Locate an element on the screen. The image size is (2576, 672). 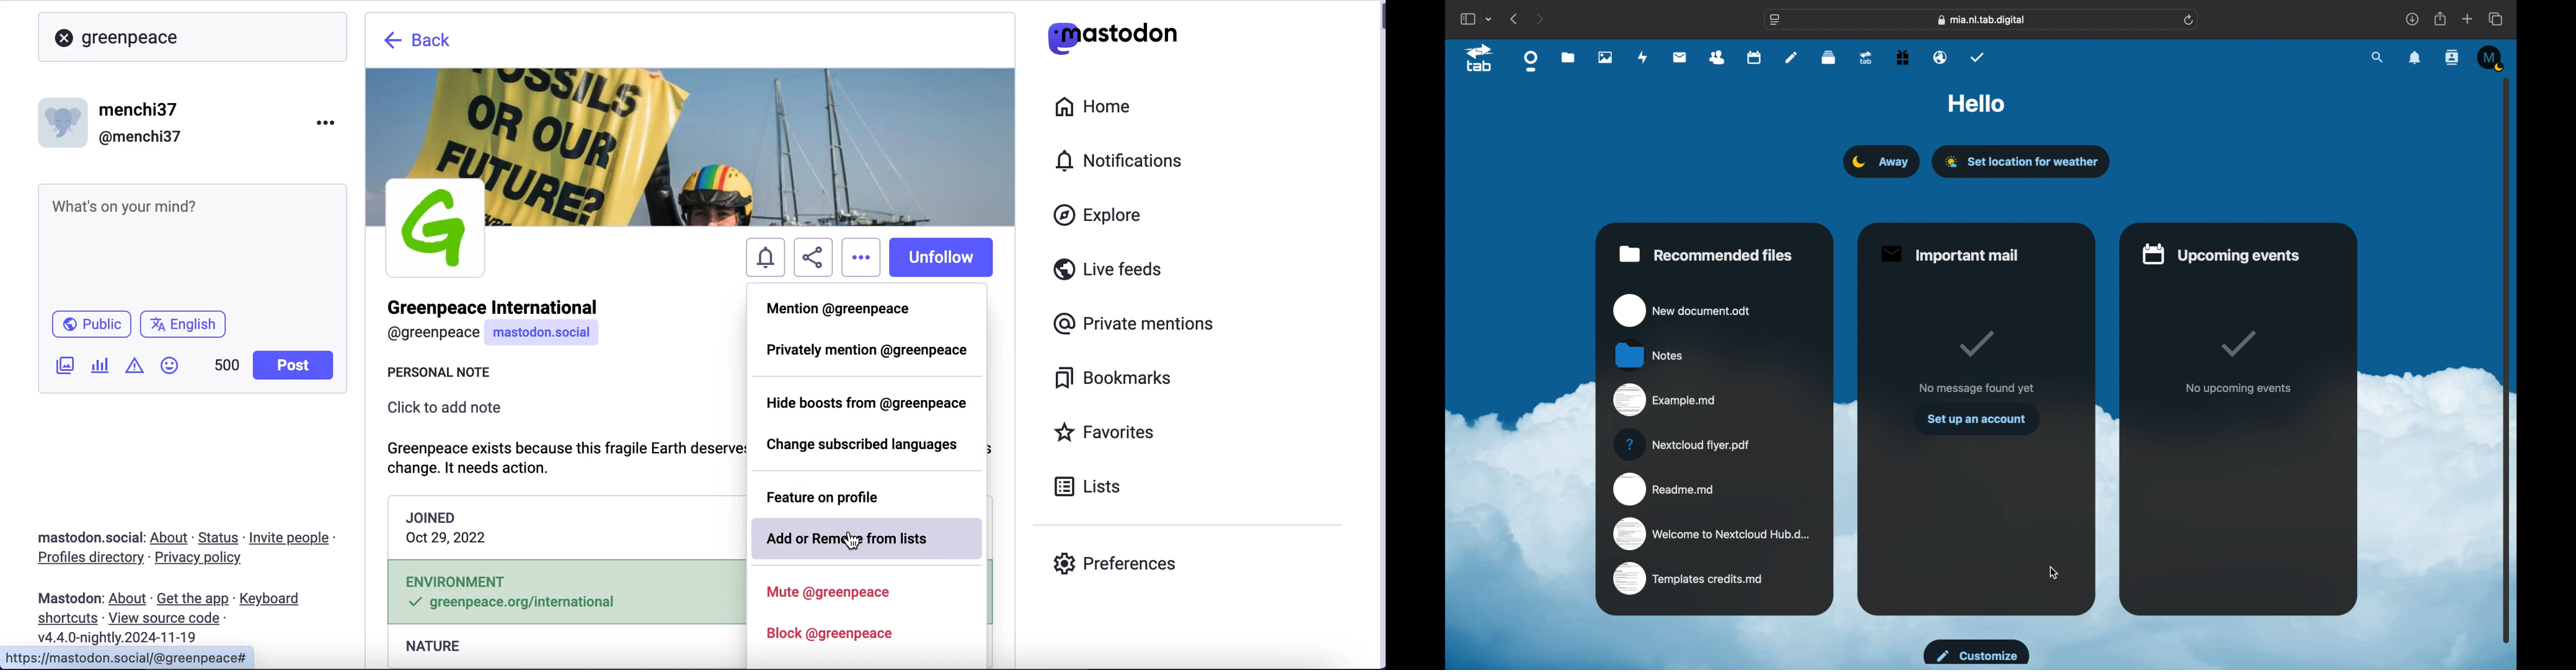
share is located at coordinates (2441, 18).